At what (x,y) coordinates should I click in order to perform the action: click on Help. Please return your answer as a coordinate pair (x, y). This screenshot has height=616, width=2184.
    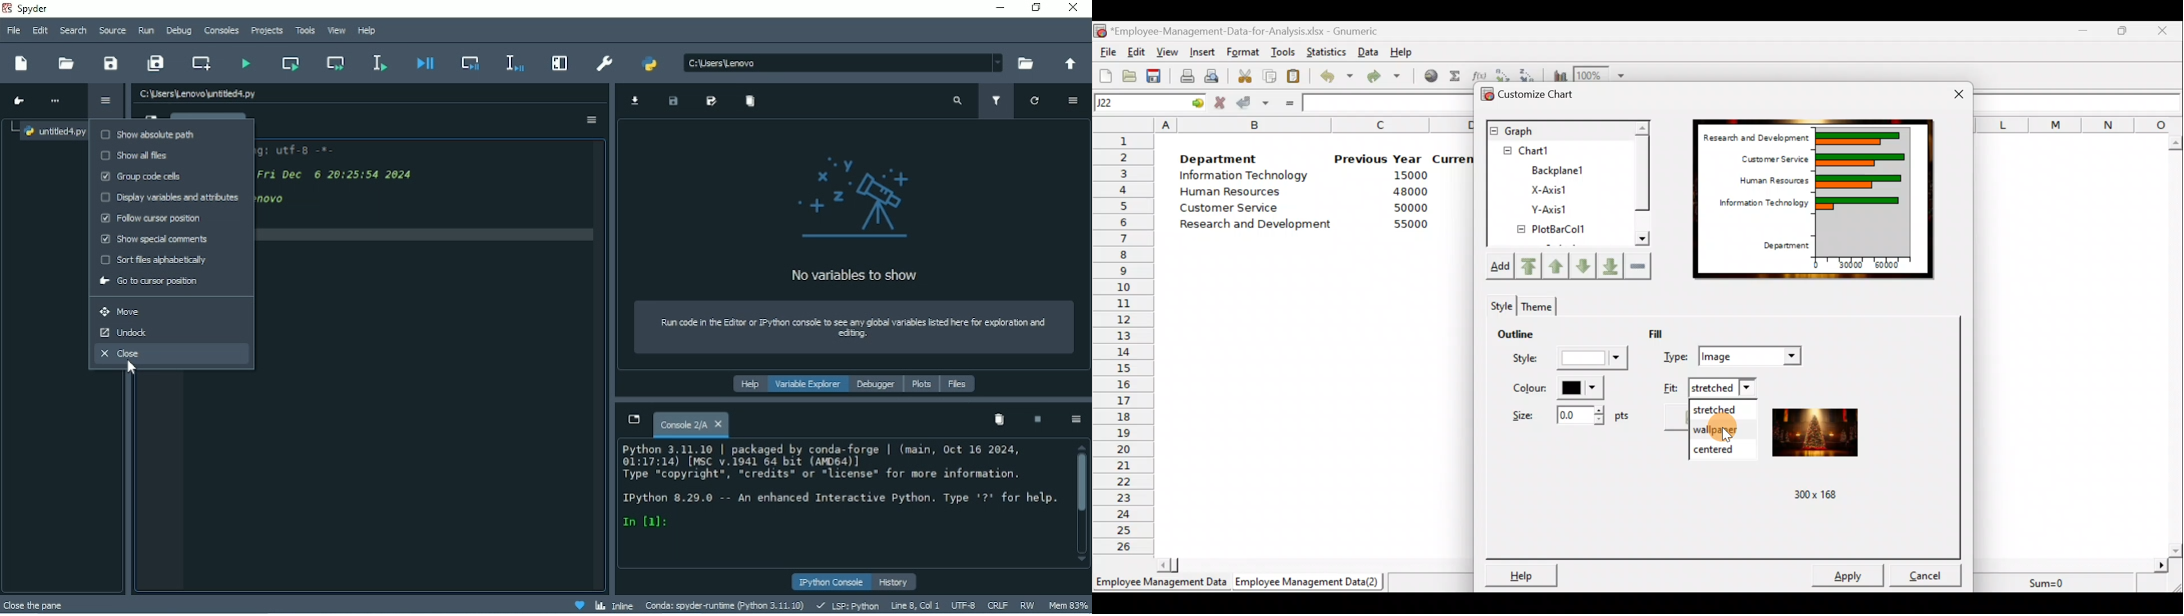
    Looking at the image, I should click on (364, 31).